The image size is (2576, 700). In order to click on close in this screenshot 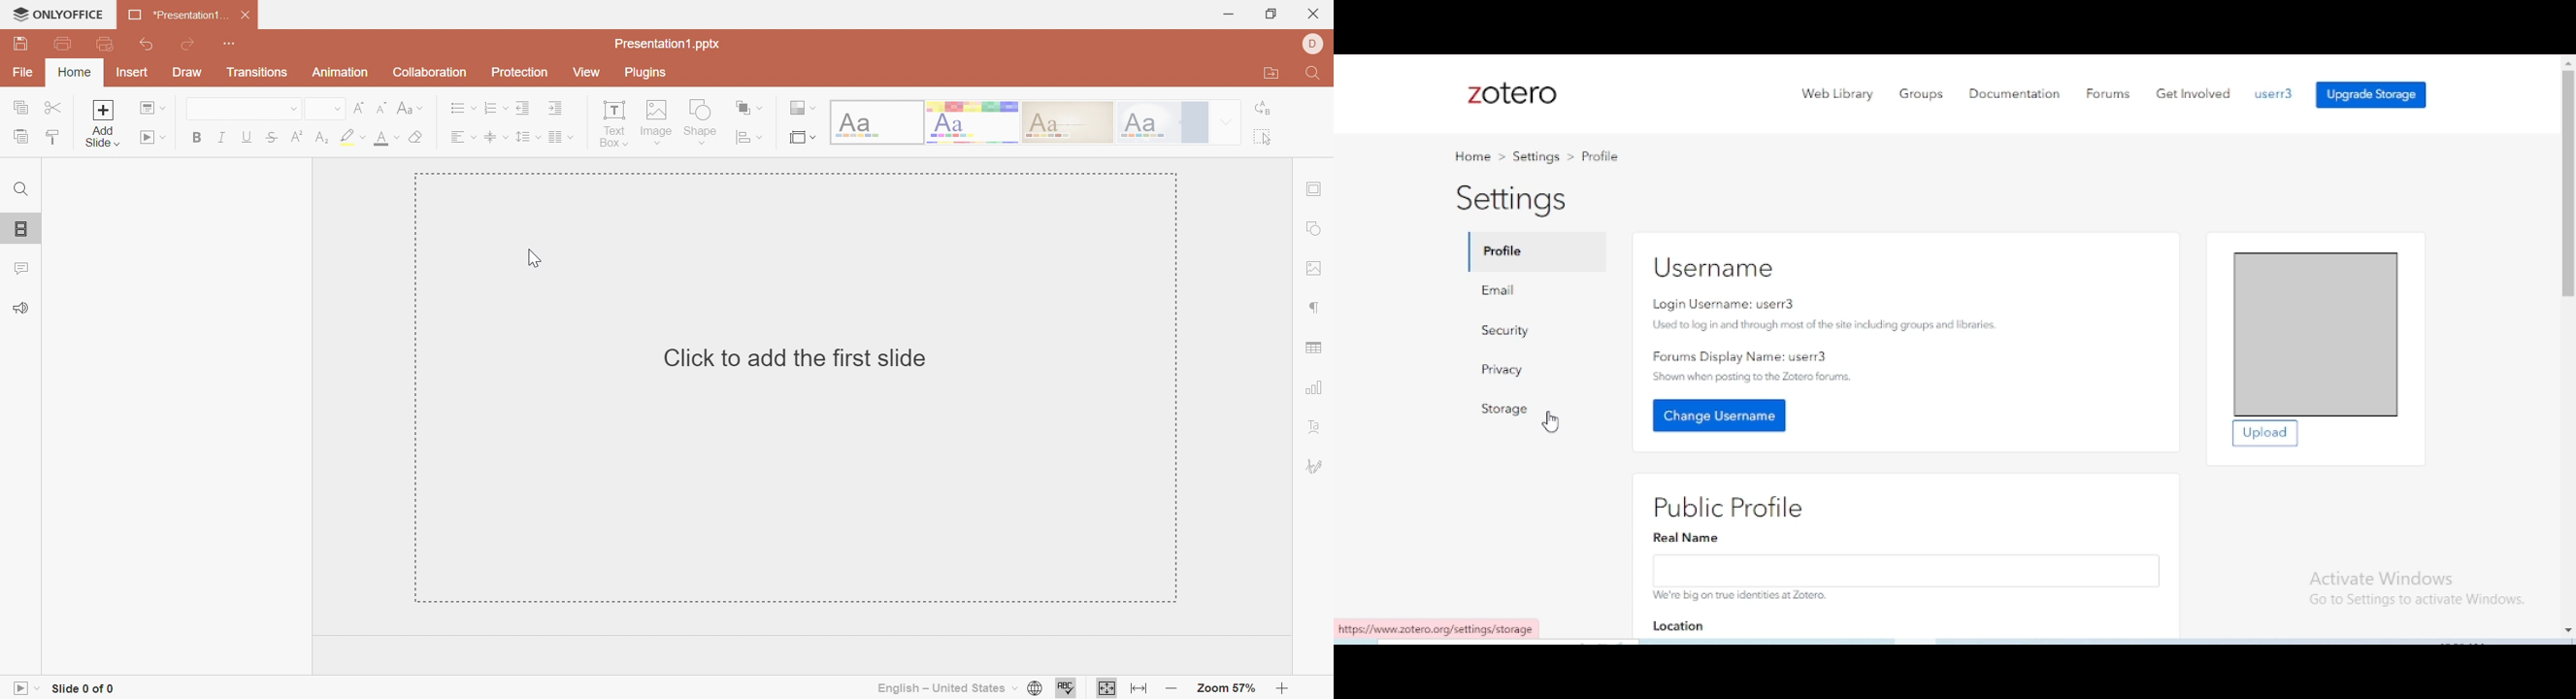, I will do `click(1316, 12)`.